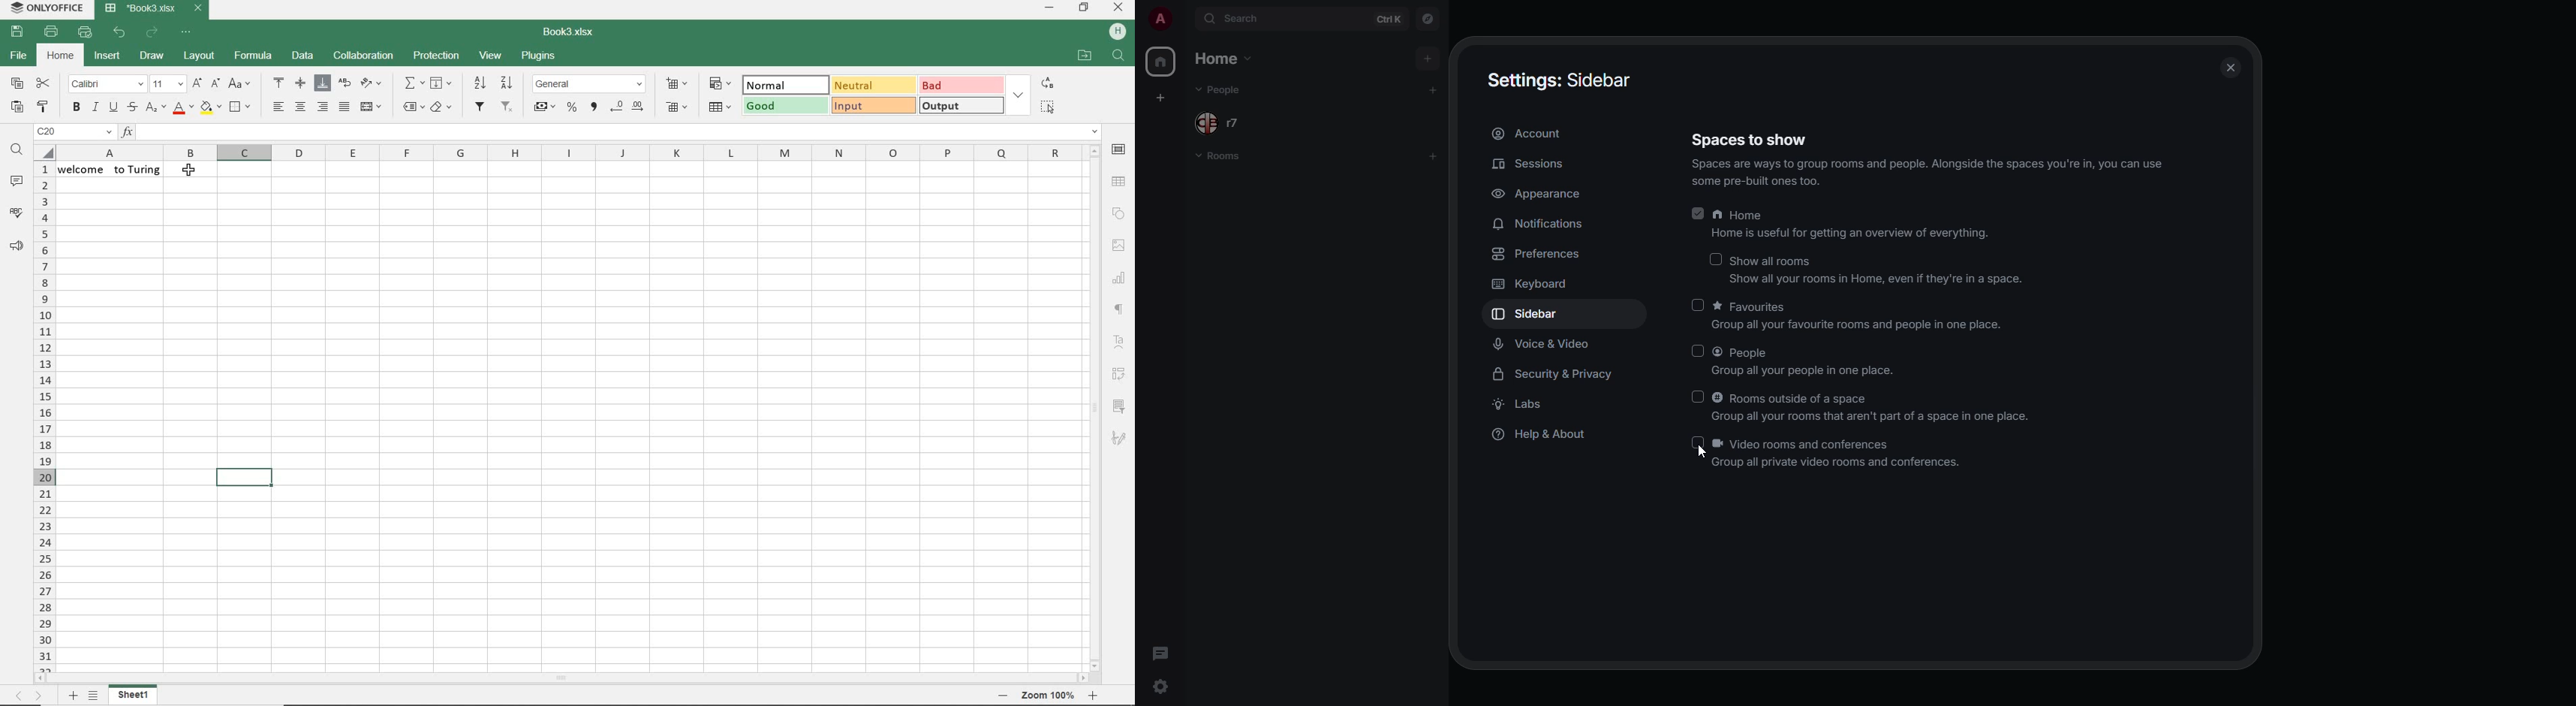 The height and width of the screenshot is (728, 2576). What do you see at coordinates (720, 108) in the screenshot?
I see `format as table template` at bounding box center [720, 108].